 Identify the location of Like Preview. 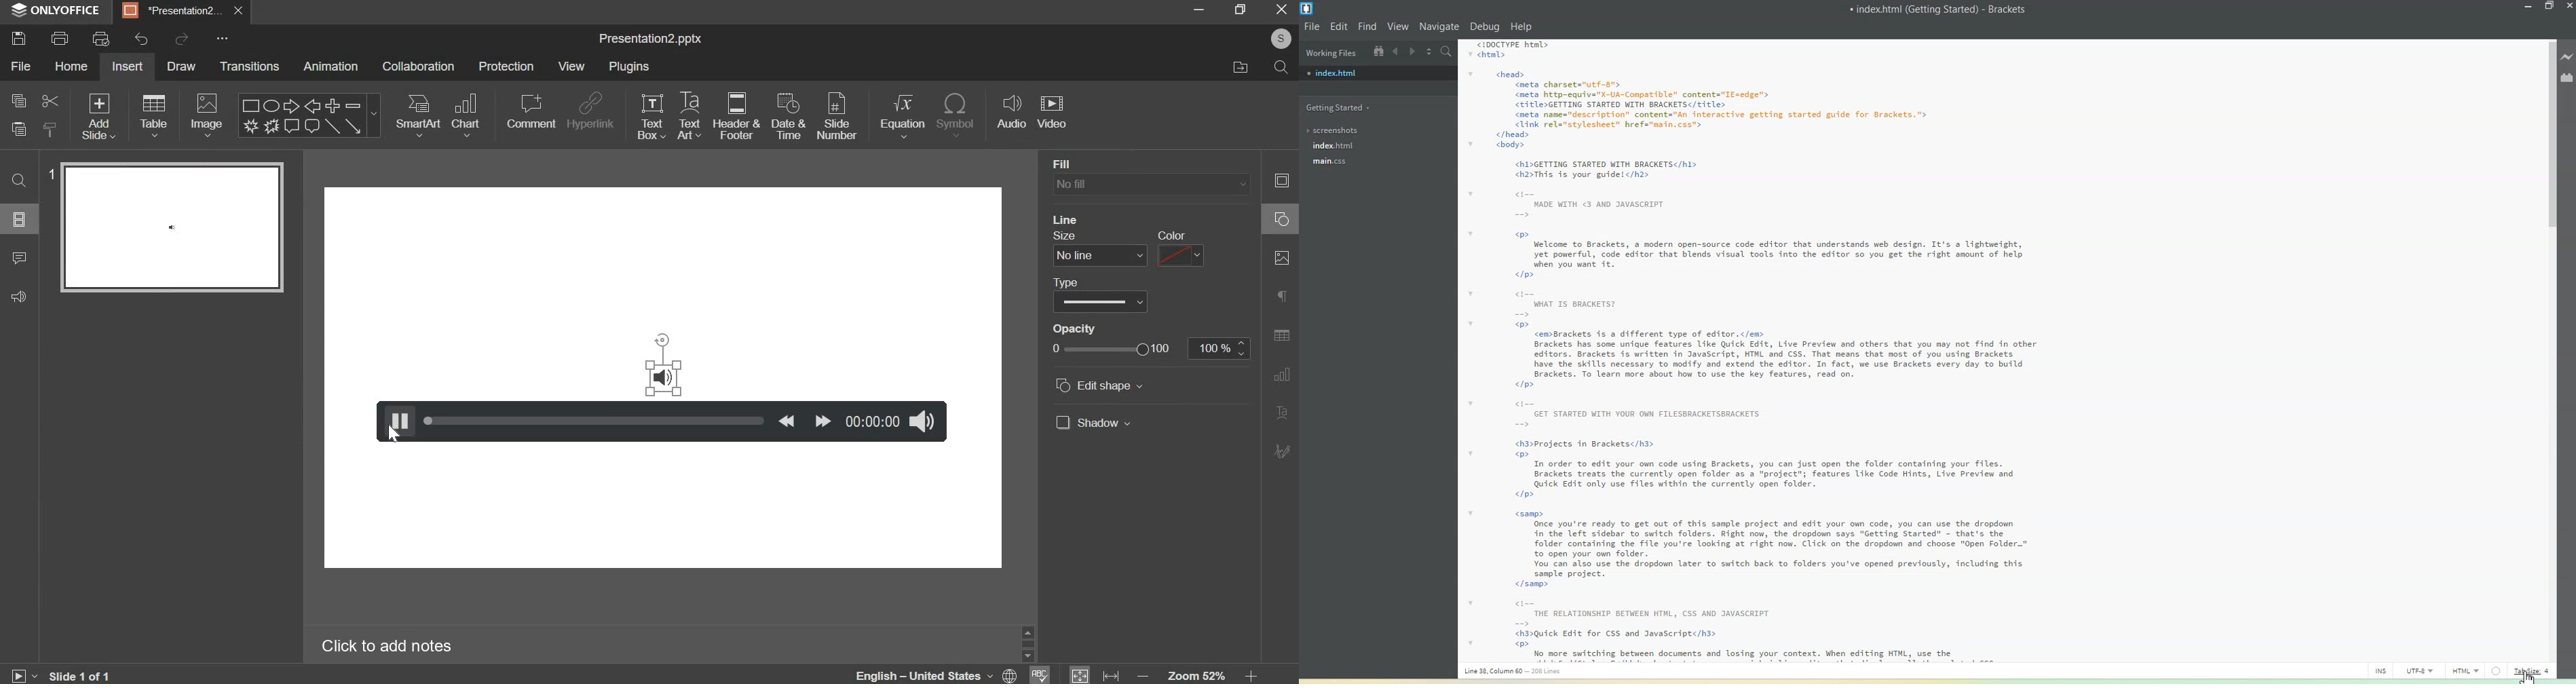
(2568, 55).